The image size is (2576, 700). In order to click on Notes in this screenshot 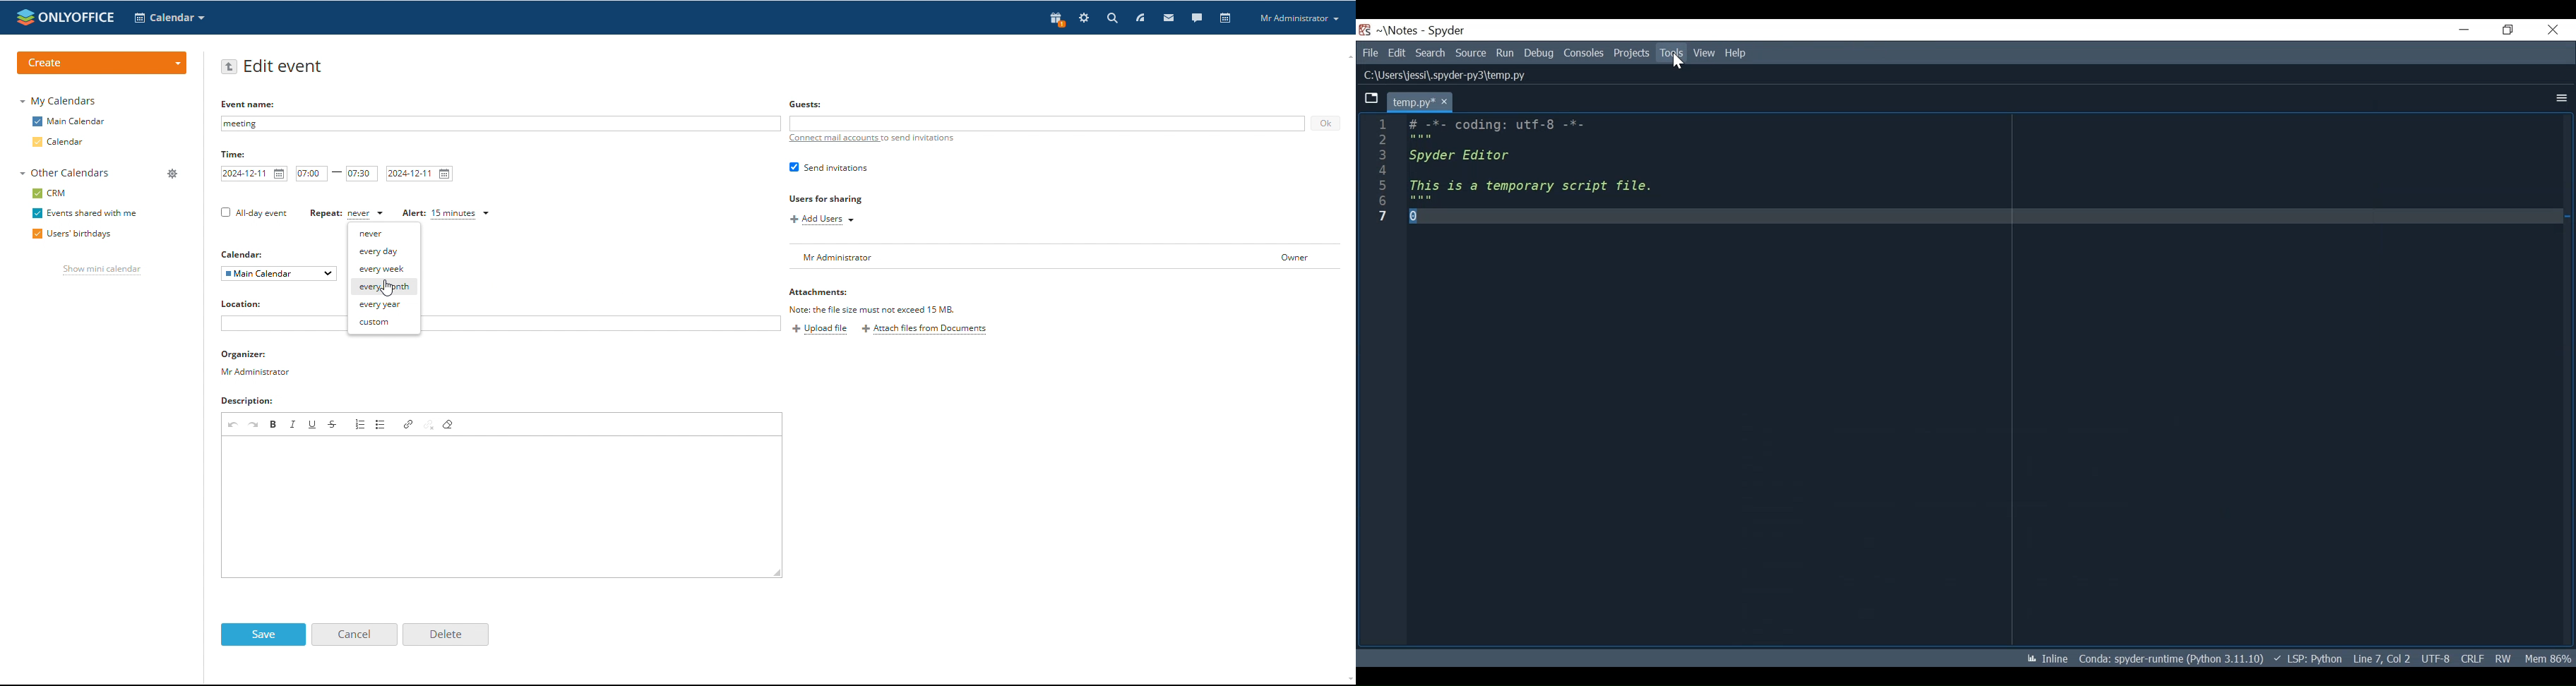, I will do `click(1395, 30)`.